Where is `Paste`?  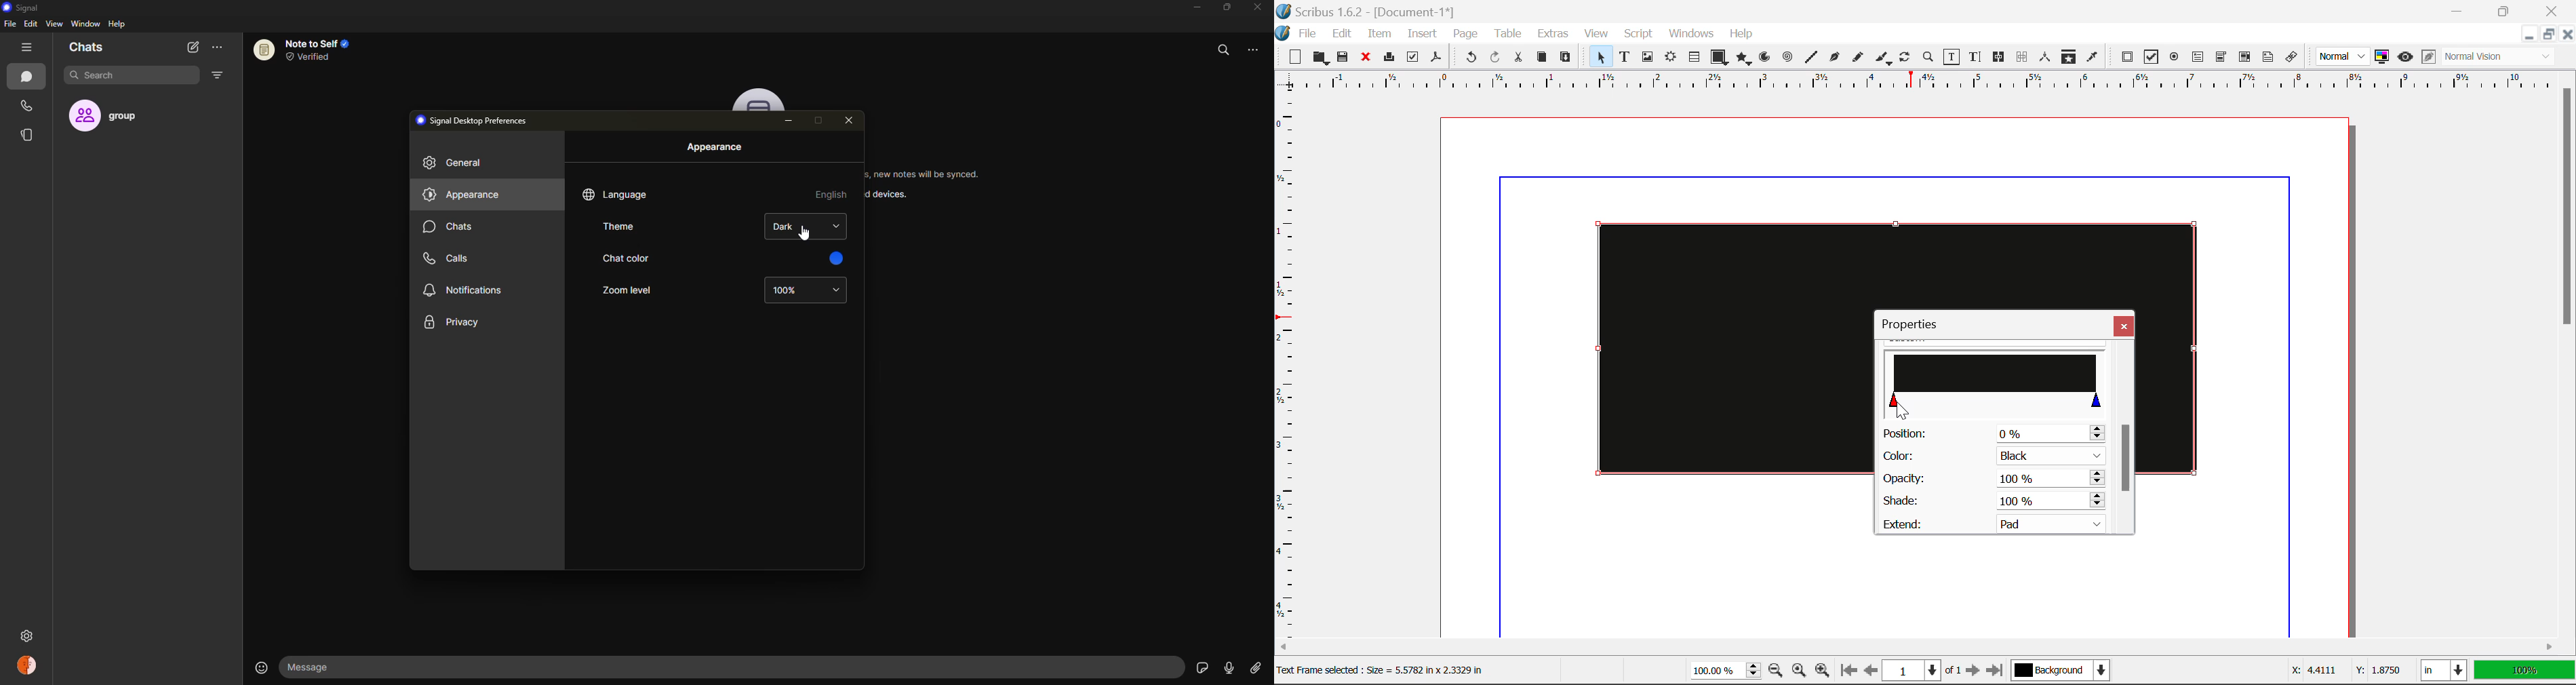
Paste is located at coordinates (1566, 58).